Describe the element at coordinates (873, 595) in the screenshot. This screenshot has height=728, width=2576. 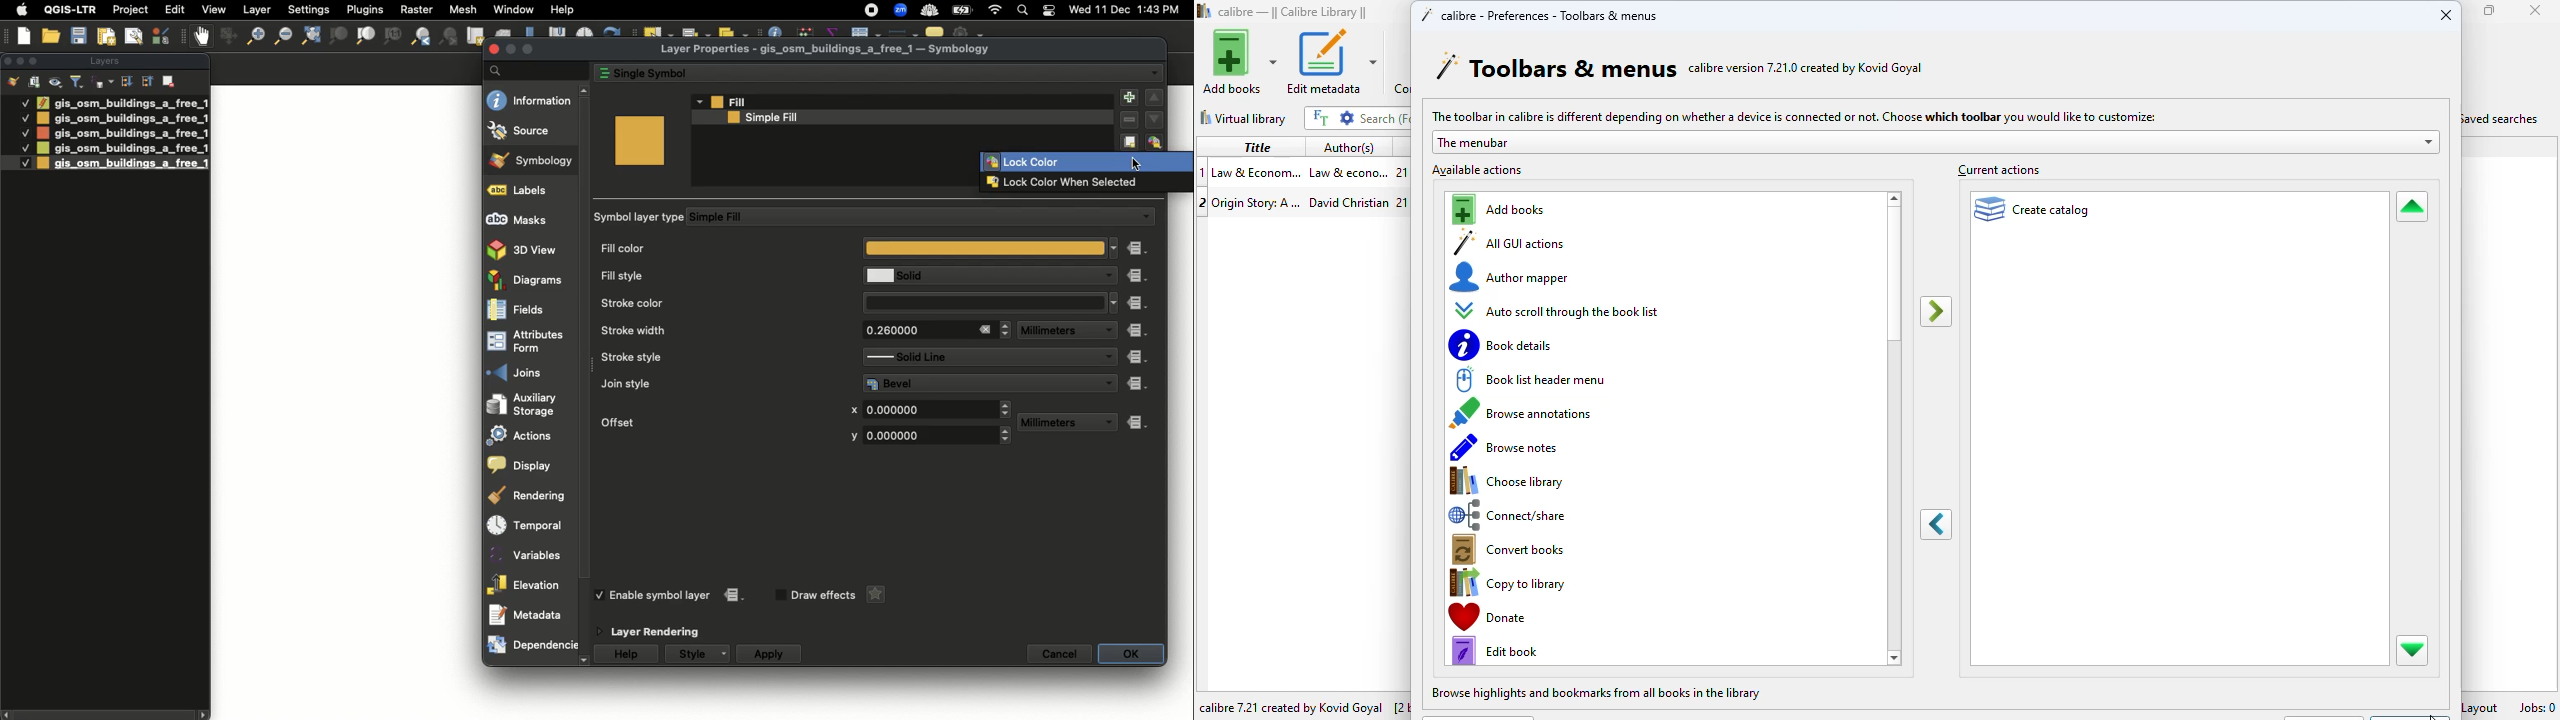
I see `Star` at that location.